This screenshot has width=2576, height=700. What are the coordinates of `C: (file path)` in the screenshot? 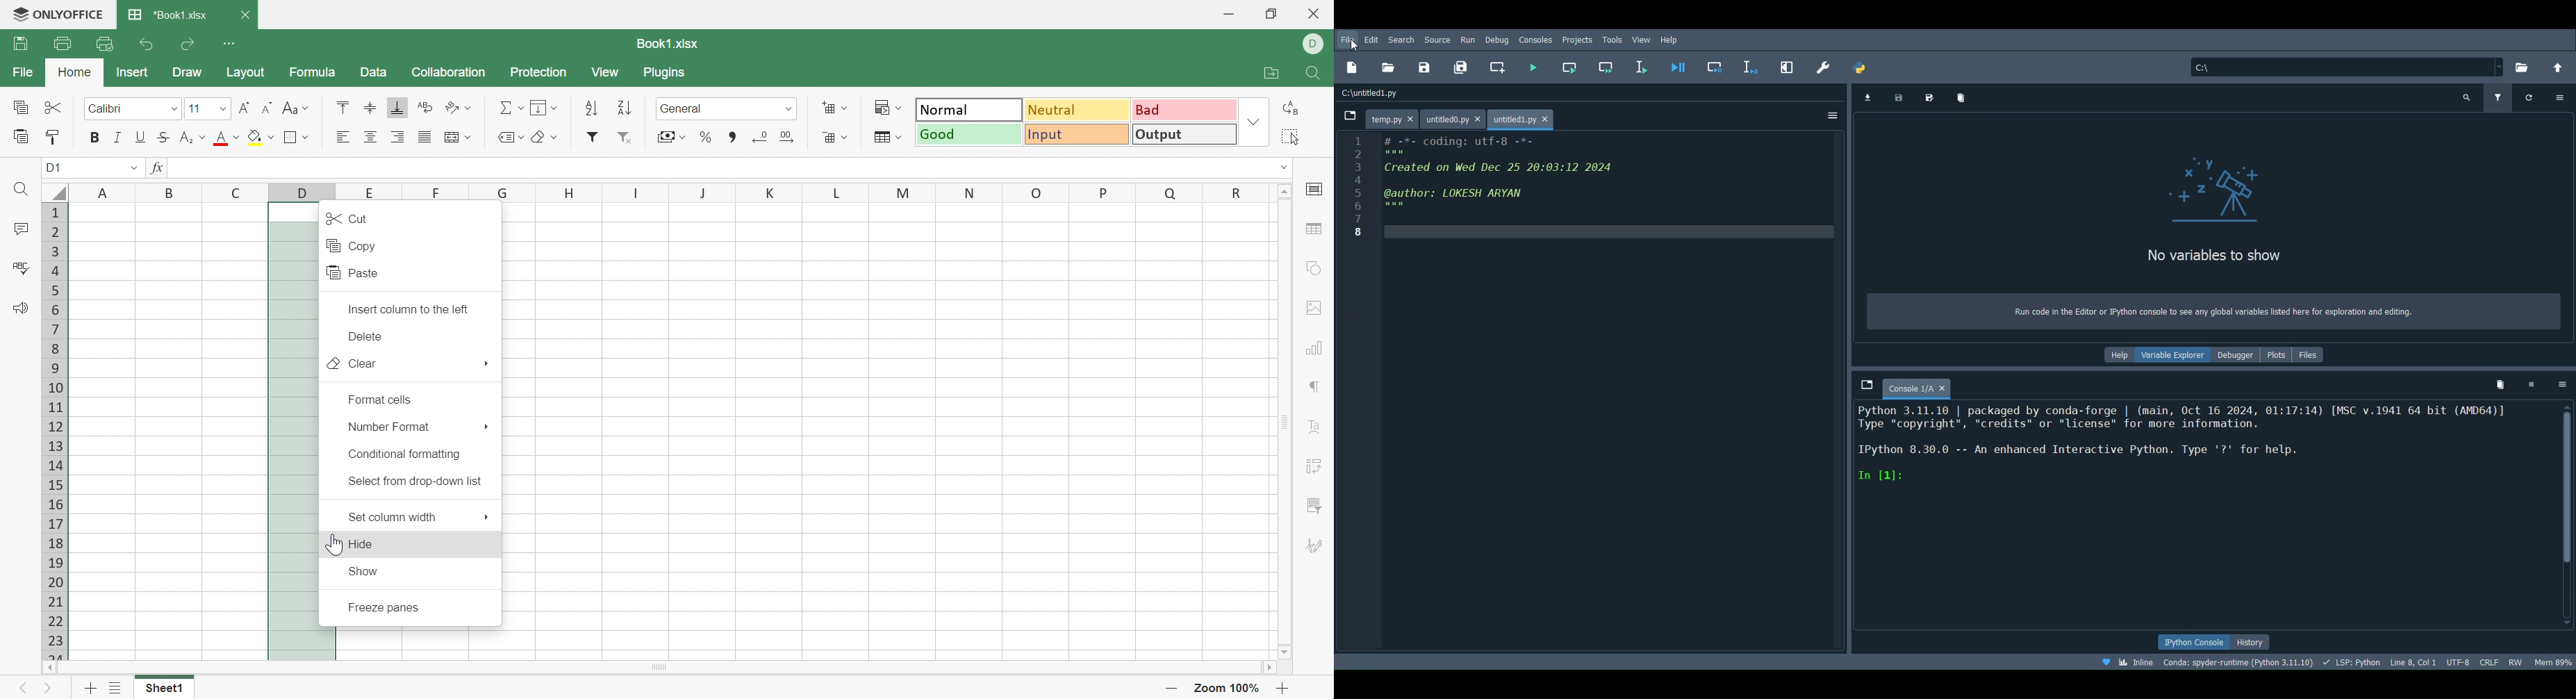 It's located at (2346, 67).